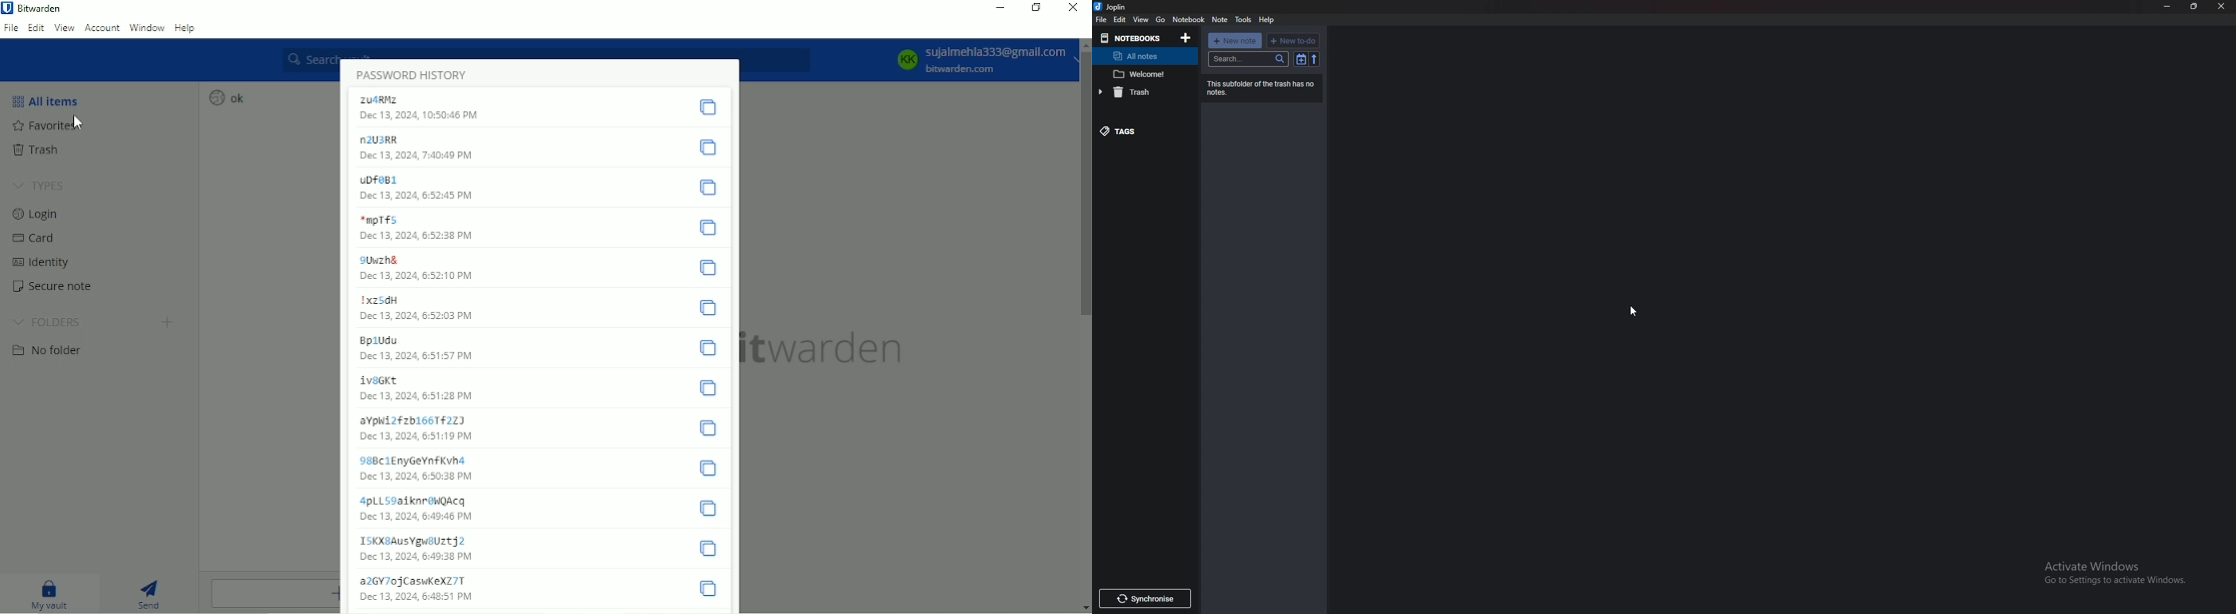  Describe the element at coordinates (1141, 56) in the screenshot. I see `all notes` at that location.